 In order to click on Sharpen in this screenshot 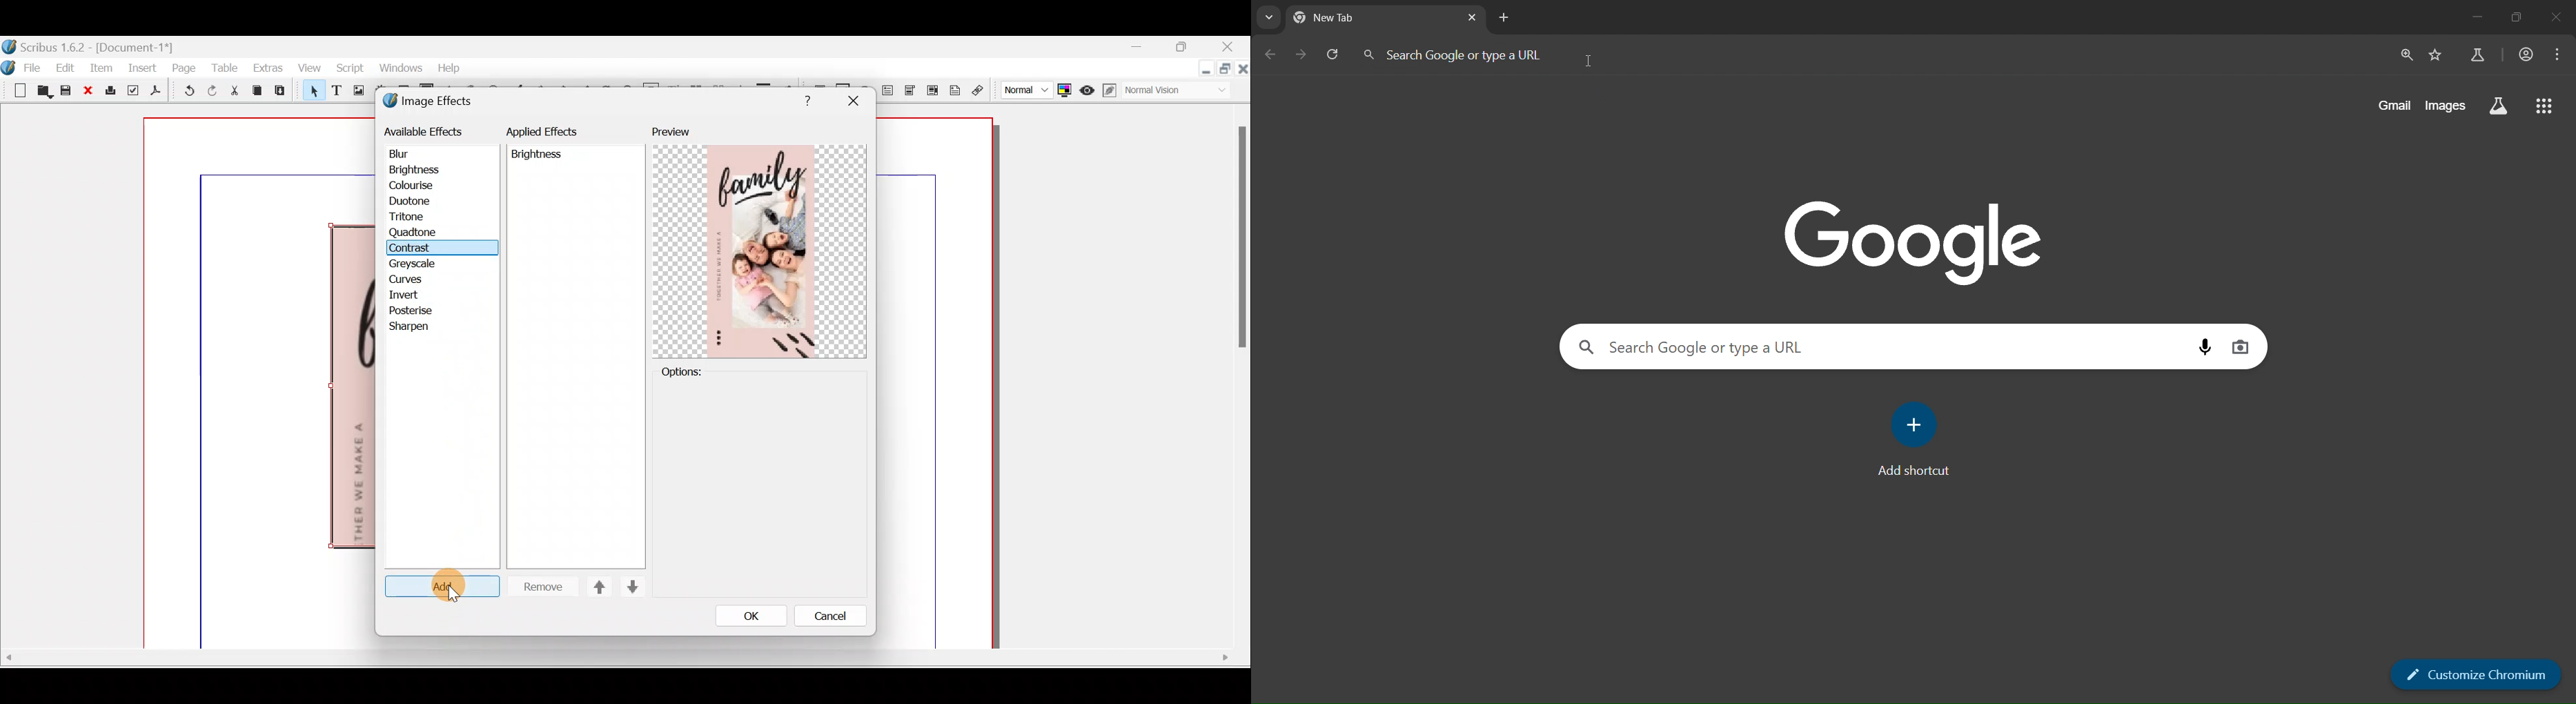, I will do `click(416, 327)`.